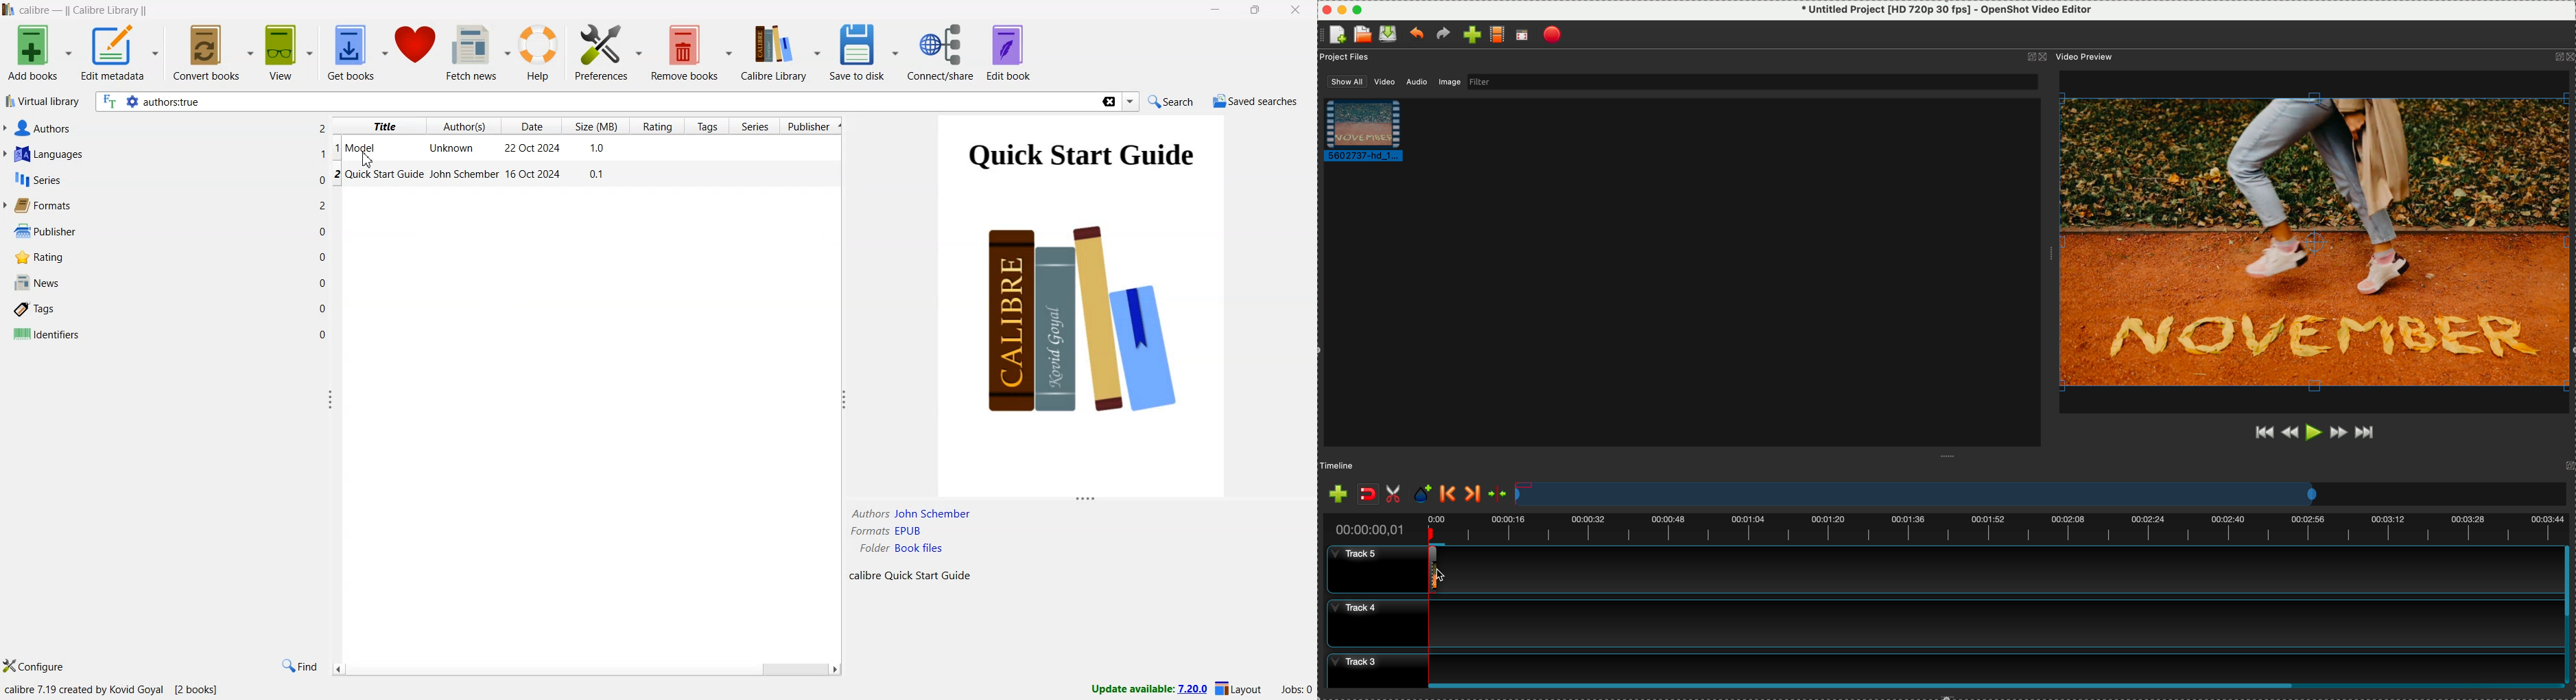  Describe the element at coordinates (417, 48) in the screenshot. I see `donate to support calibre` at that location.